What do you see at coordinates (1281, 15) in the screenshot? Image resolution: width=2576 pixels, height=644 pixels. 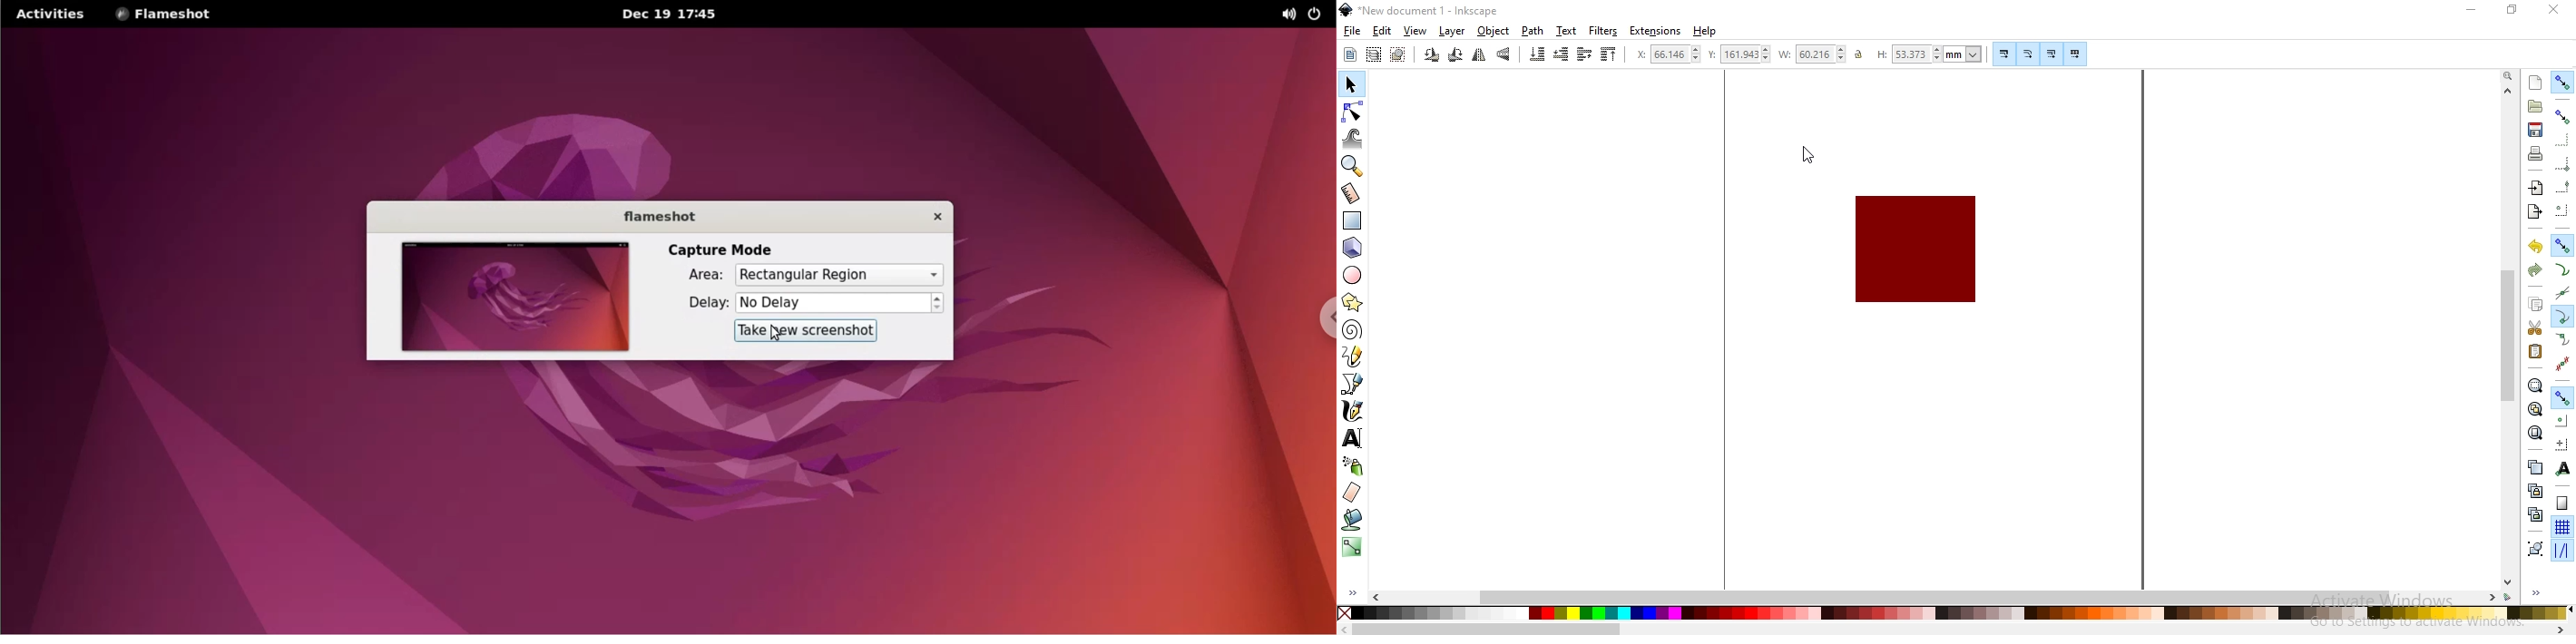 I see `sound options menu` at bounding box center [1281, 15].